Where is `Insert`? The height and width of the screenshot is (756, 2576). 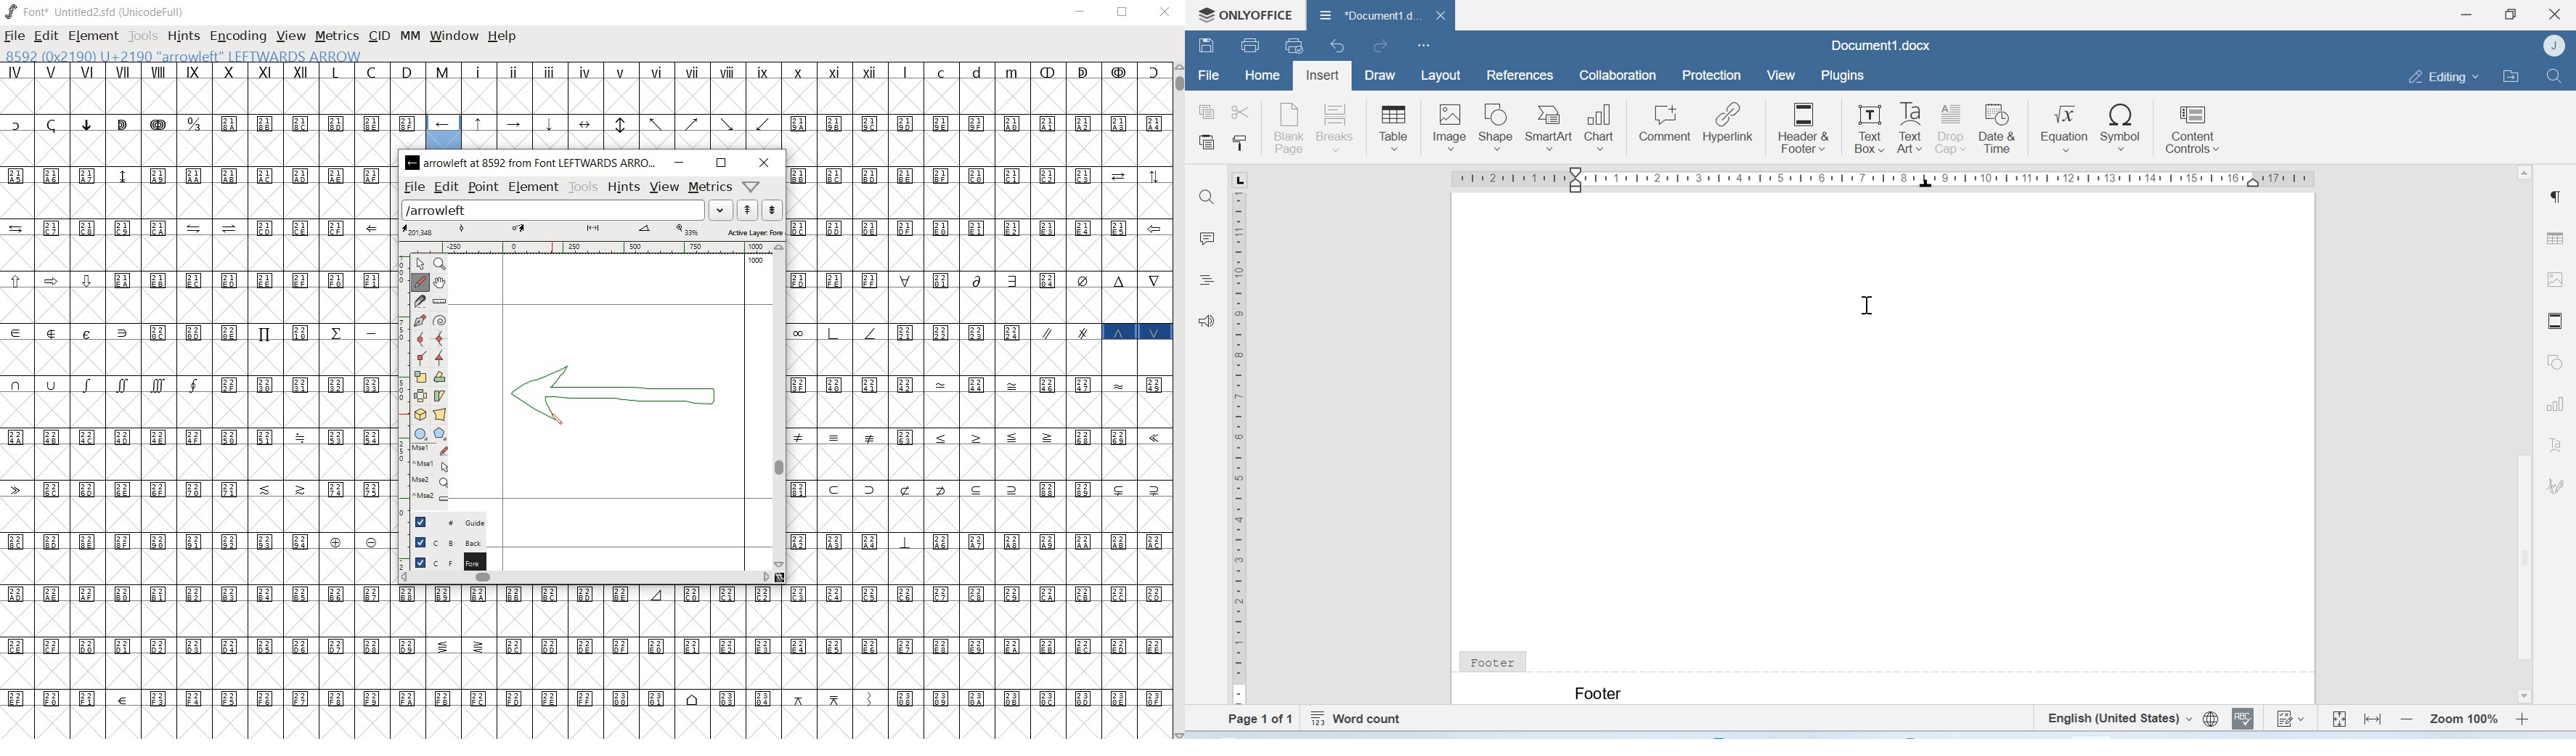
Insert is located at coordinates (1323, 74).